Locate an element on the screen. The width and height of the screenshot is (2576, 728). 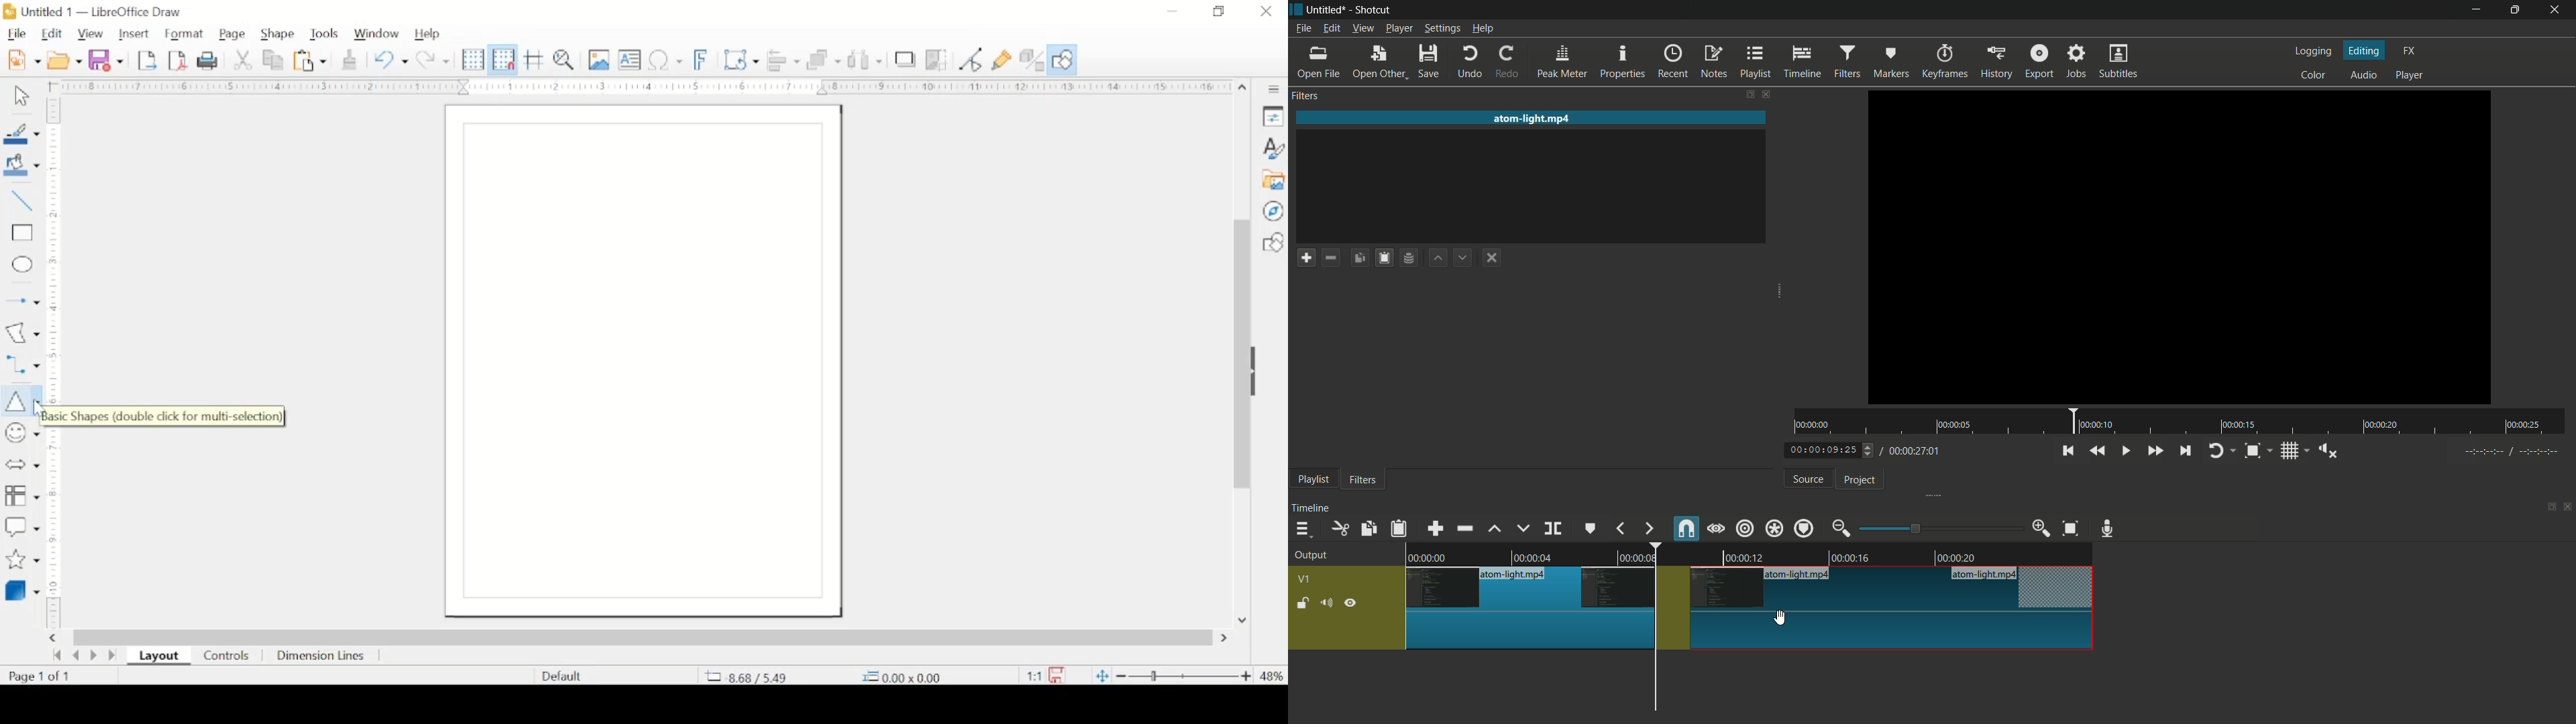
minimize is located at coordinates (1171, 11).